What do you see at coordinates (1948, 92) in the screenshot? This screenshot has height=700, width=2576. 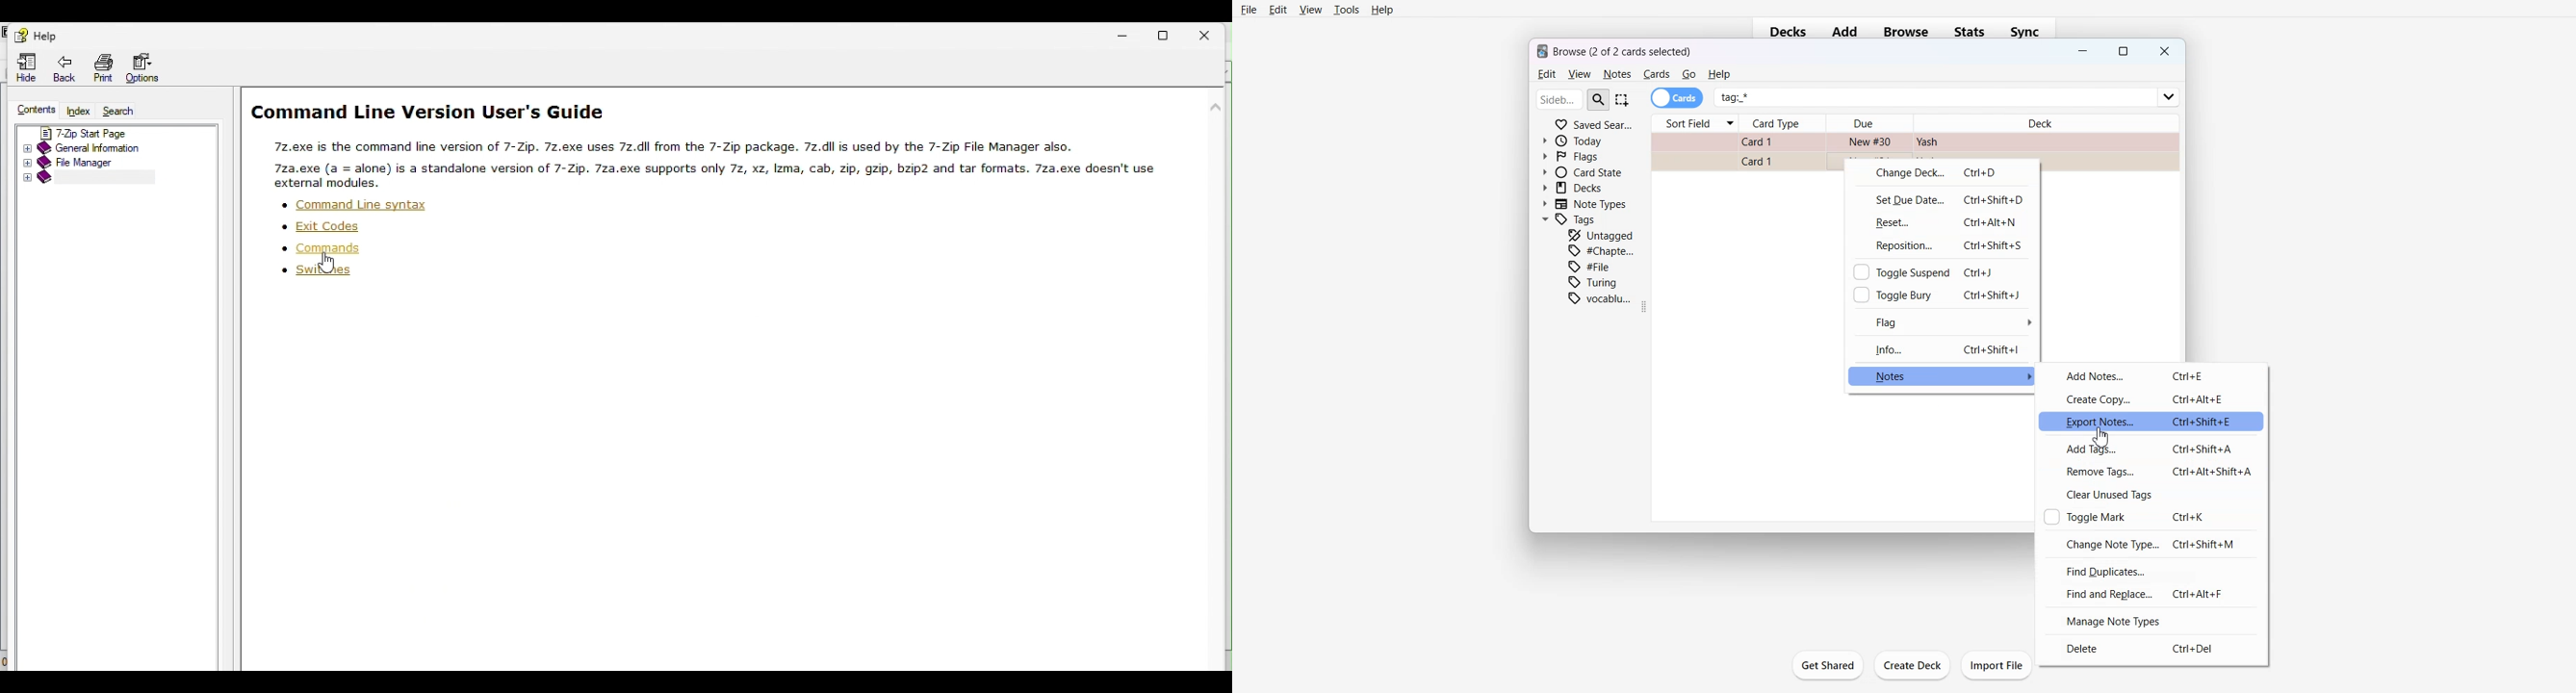 I see `tag *` at bounding box center [1948, 92].